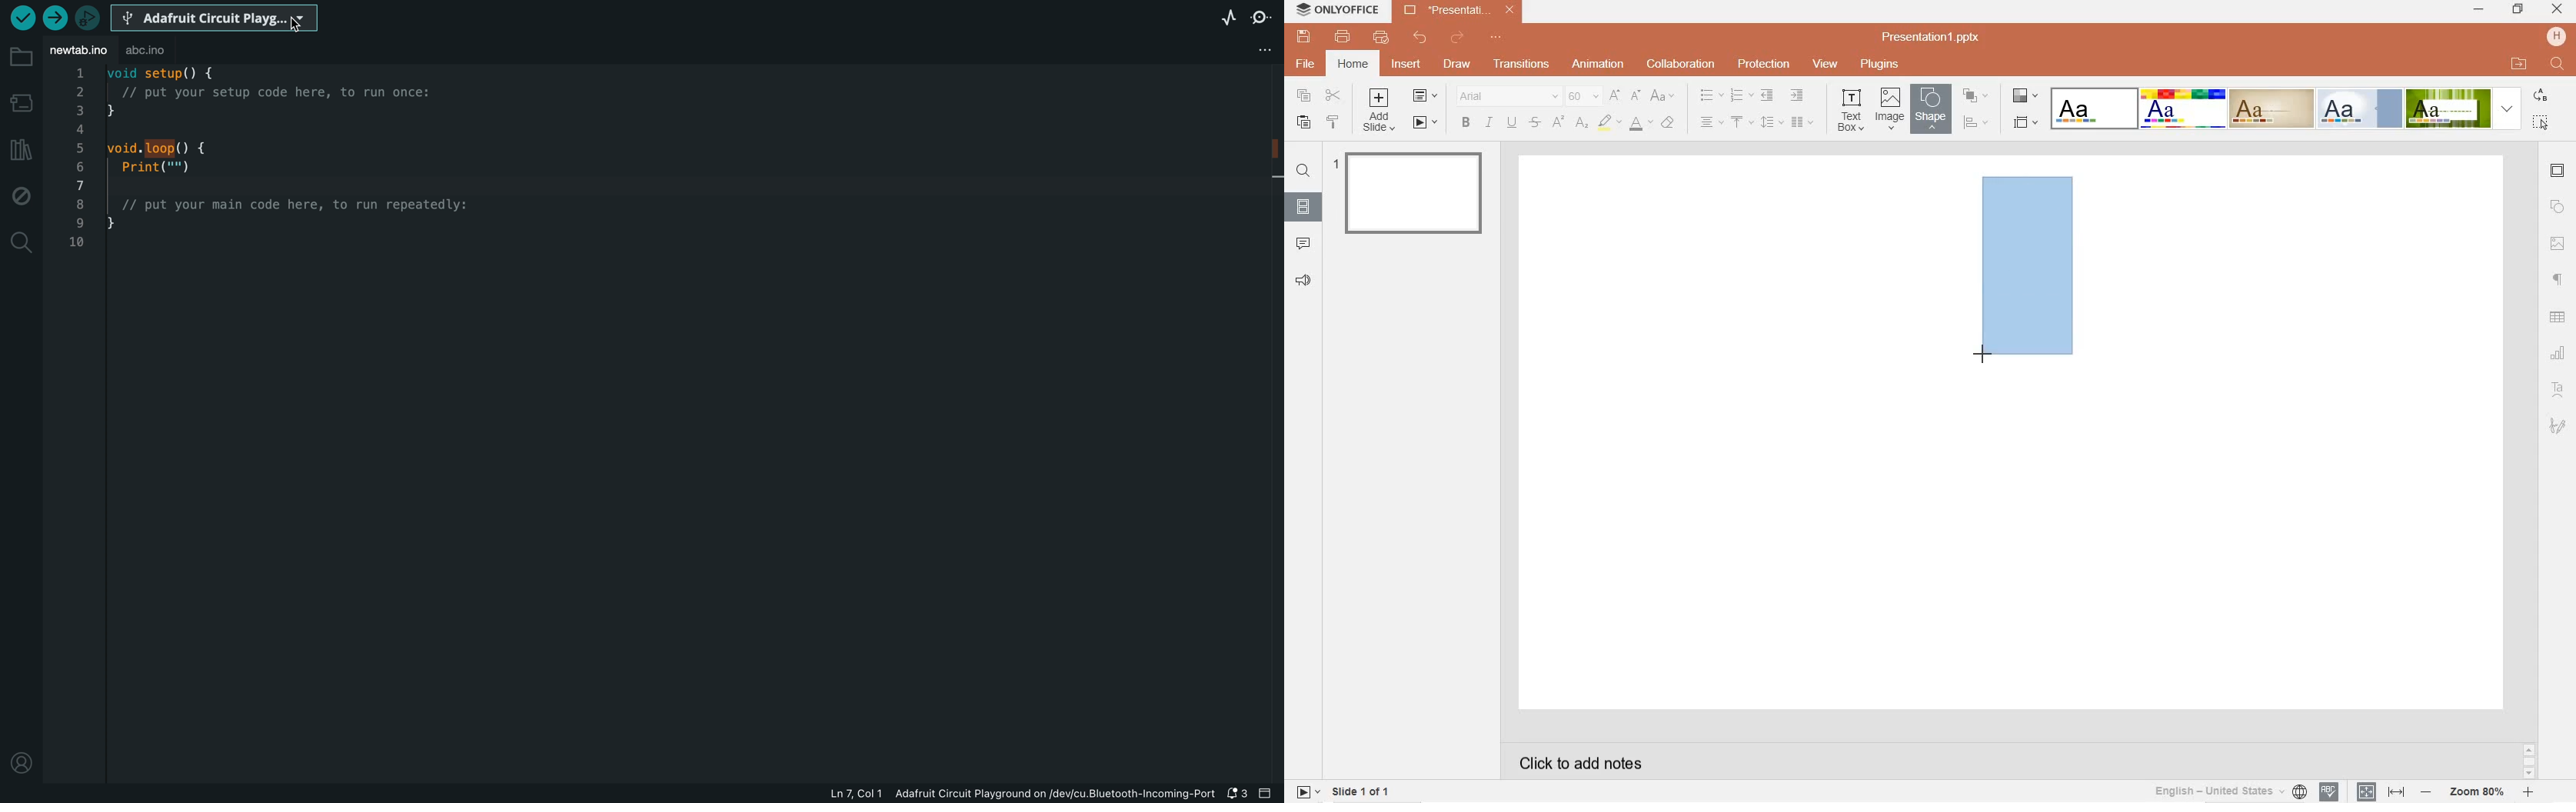 The height and width of the screenshot is (812, 2576). Describe the element at coordinates (1381, 112) in the screenshot. I see `add slide` at that location.